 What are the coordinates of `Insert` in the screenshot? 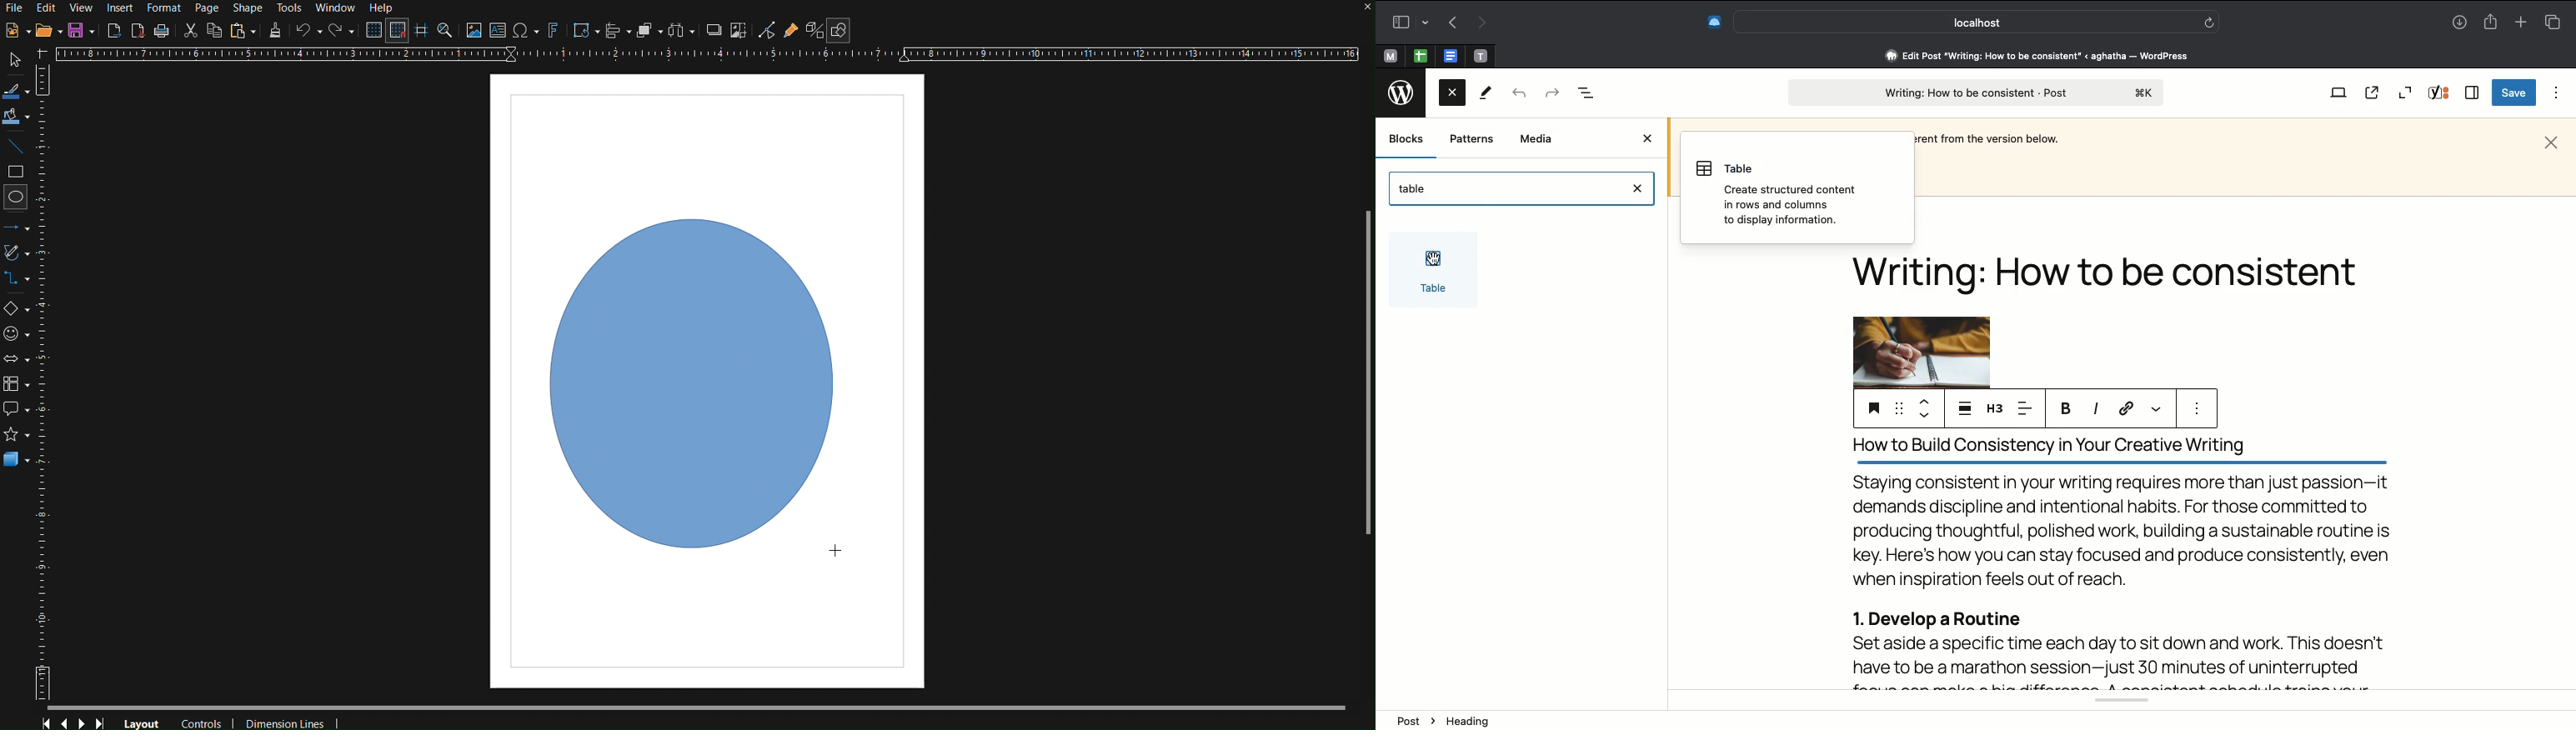 It's located at (122, 8).